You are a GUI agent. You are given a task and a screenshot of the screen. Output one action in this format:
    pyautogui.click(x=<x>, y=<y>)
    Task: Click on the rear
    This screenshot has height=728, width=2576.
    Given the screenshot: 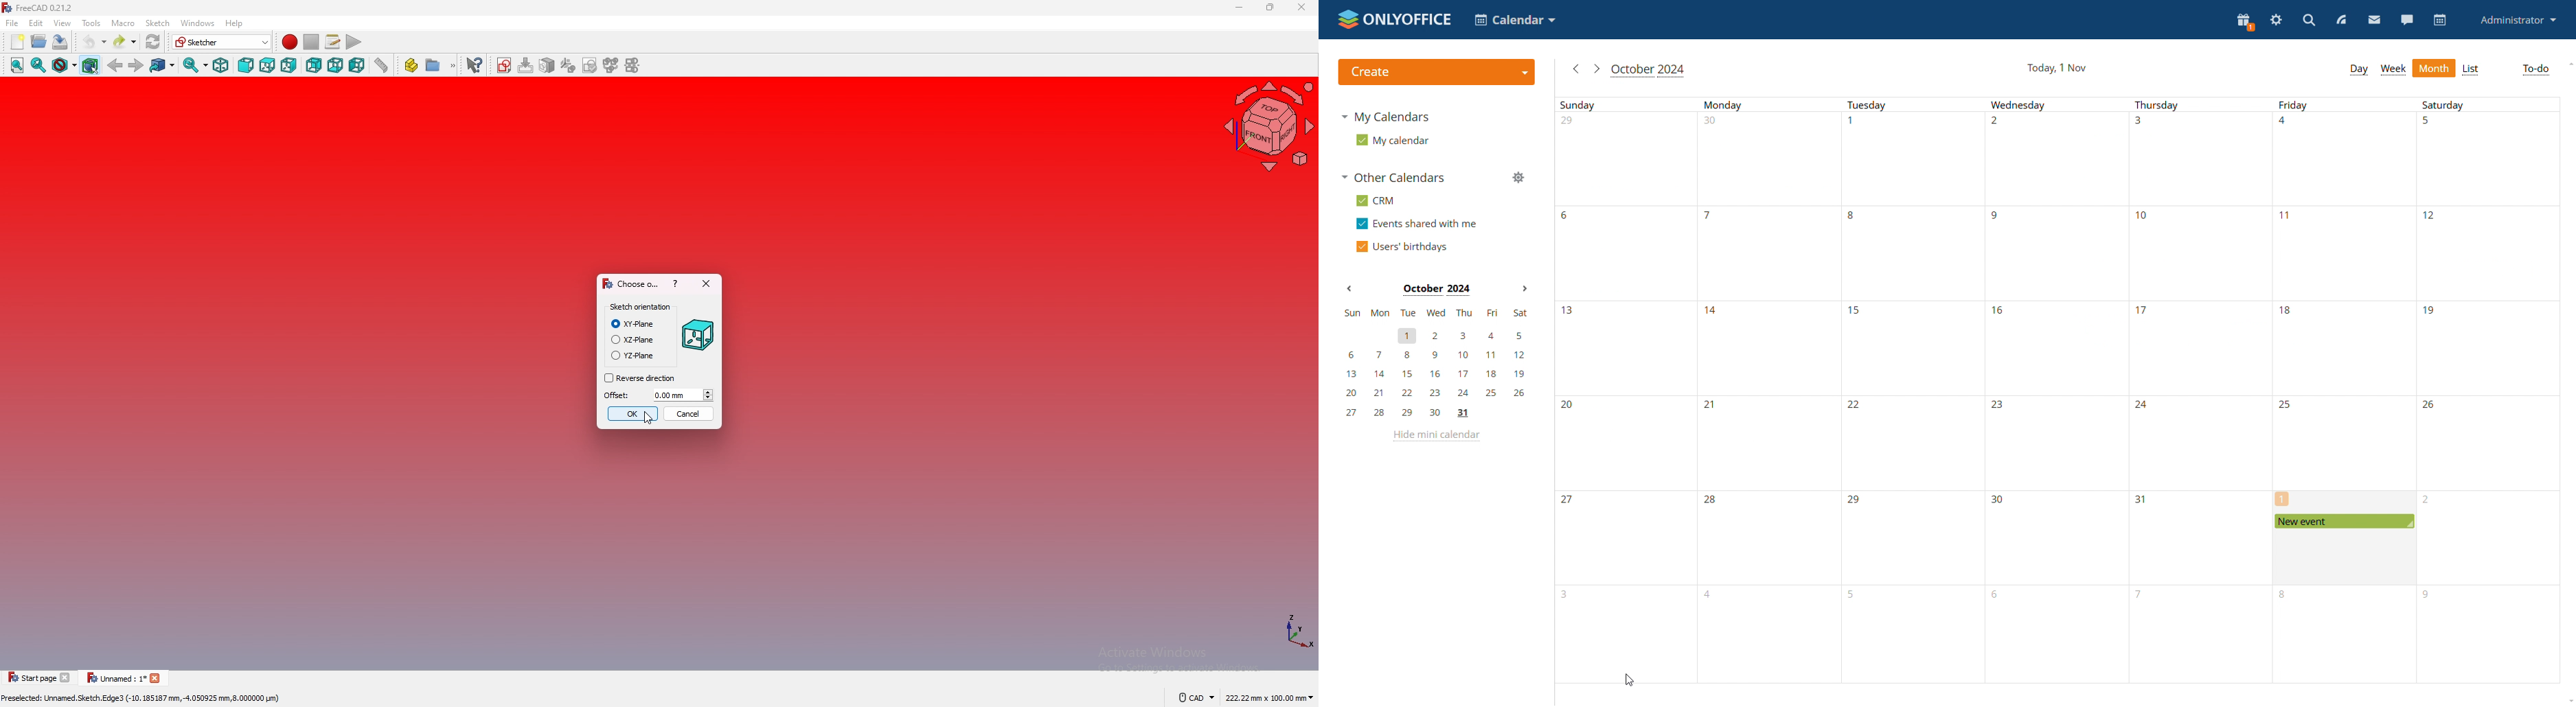 What is the action you would take?
    pyautogui.click(x=313, y=65)
    